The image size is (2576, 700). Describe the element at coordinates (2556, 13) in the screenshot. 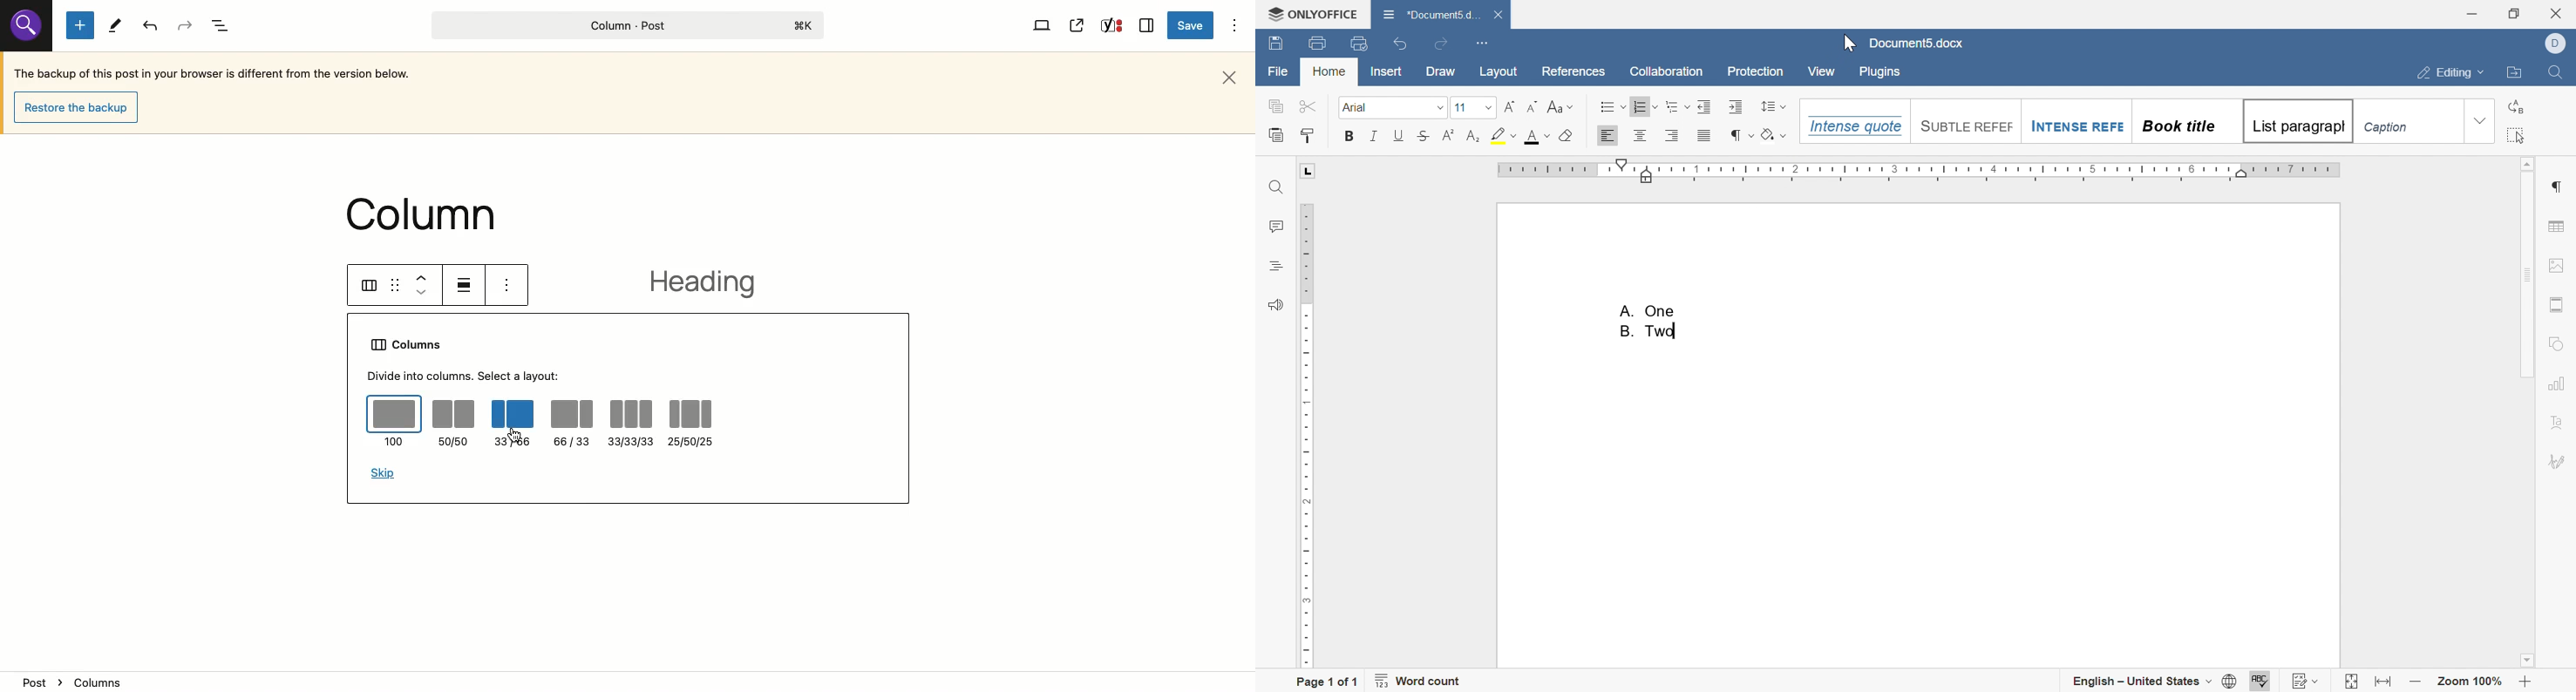

I see `close` at that location.